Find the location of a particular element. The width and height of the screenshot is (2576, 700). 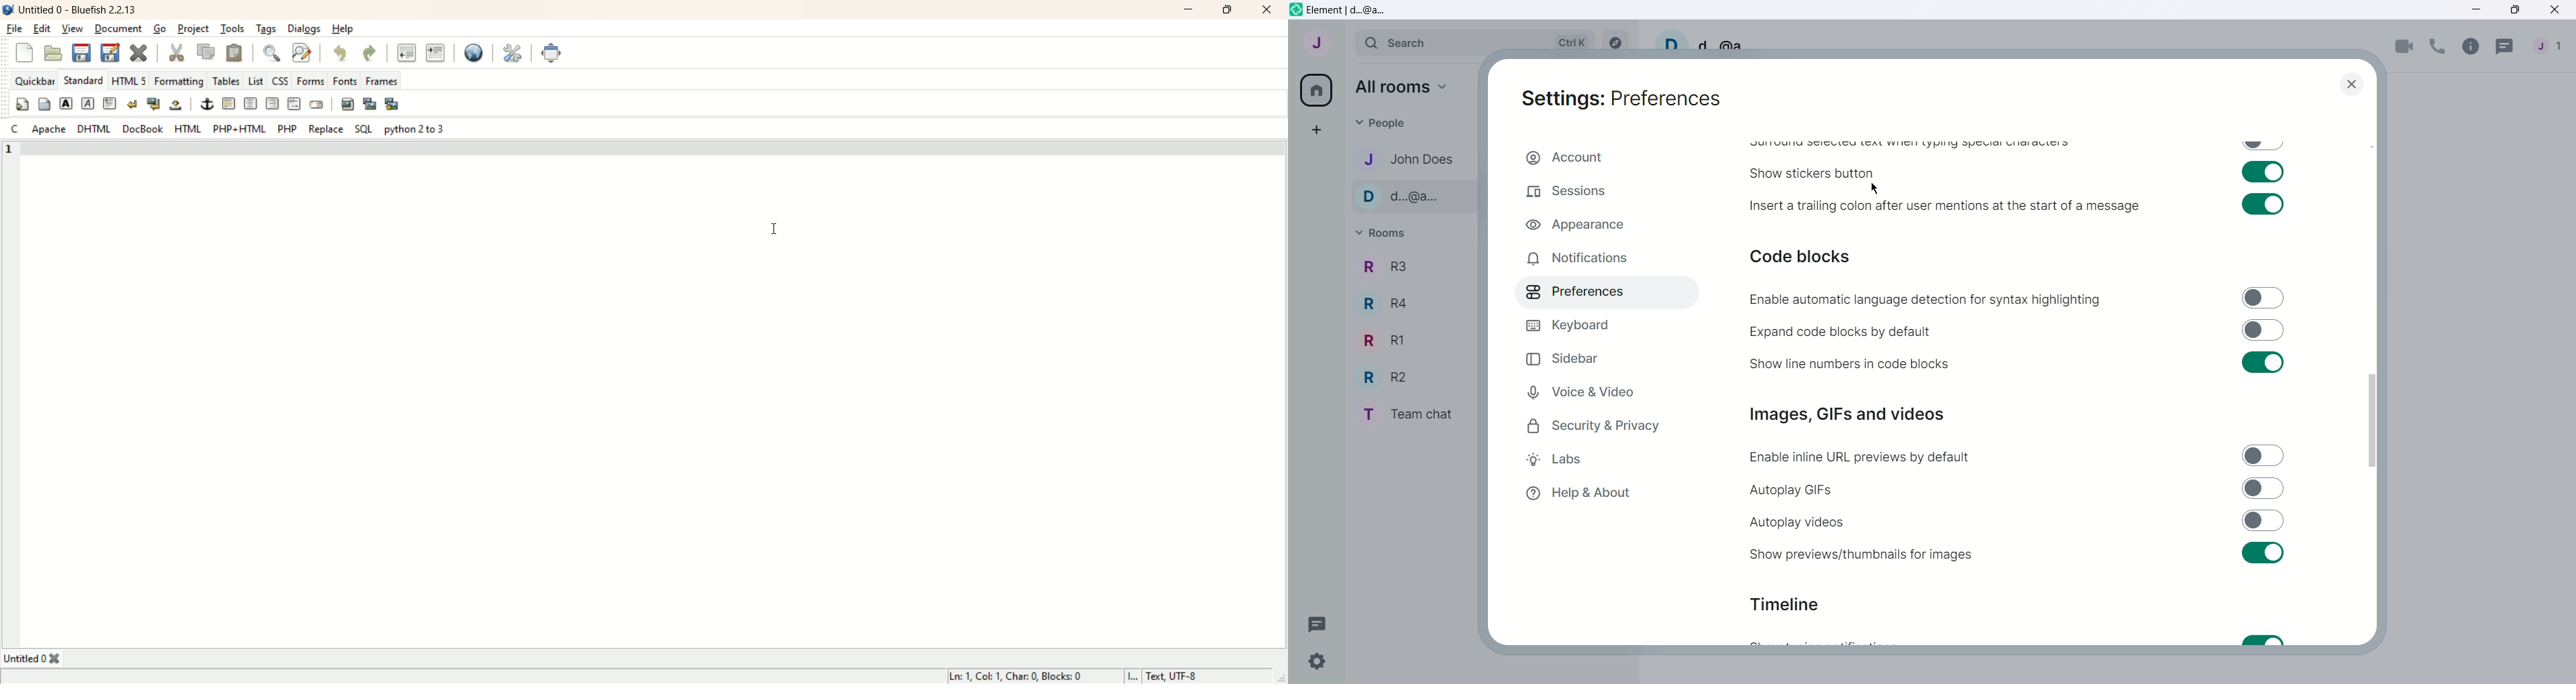

Minimize is located at coordinates (2477, 9).